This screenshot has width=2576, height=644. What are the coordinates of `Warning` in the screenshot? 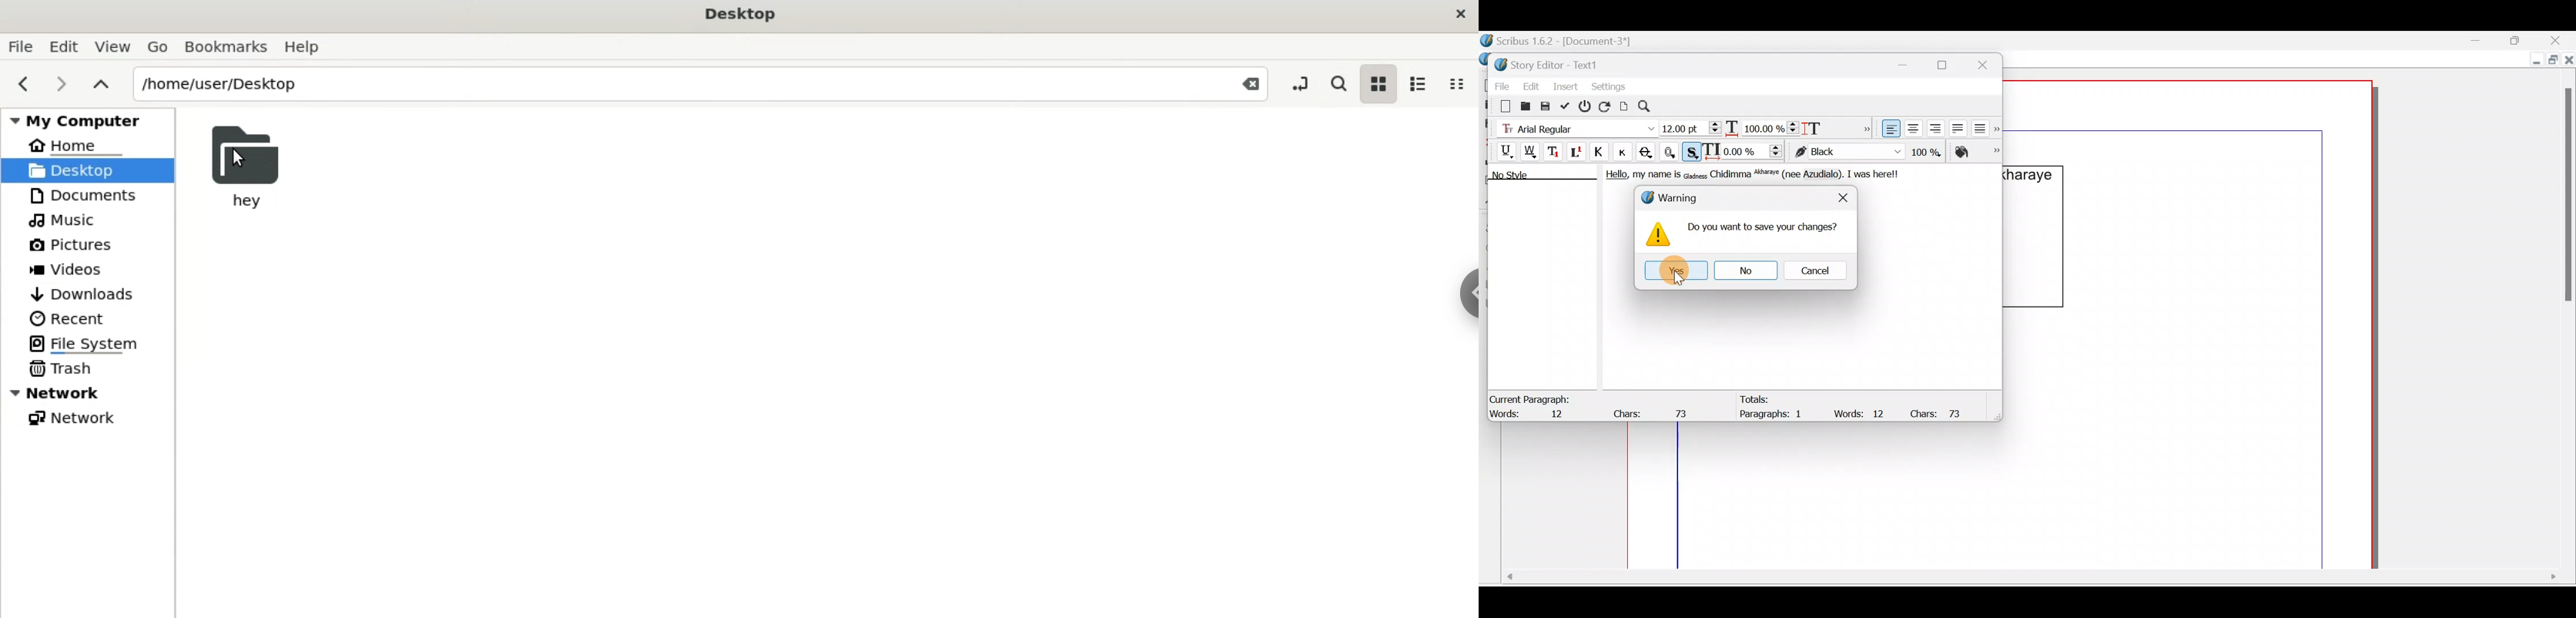 It's located at (1675, 199).